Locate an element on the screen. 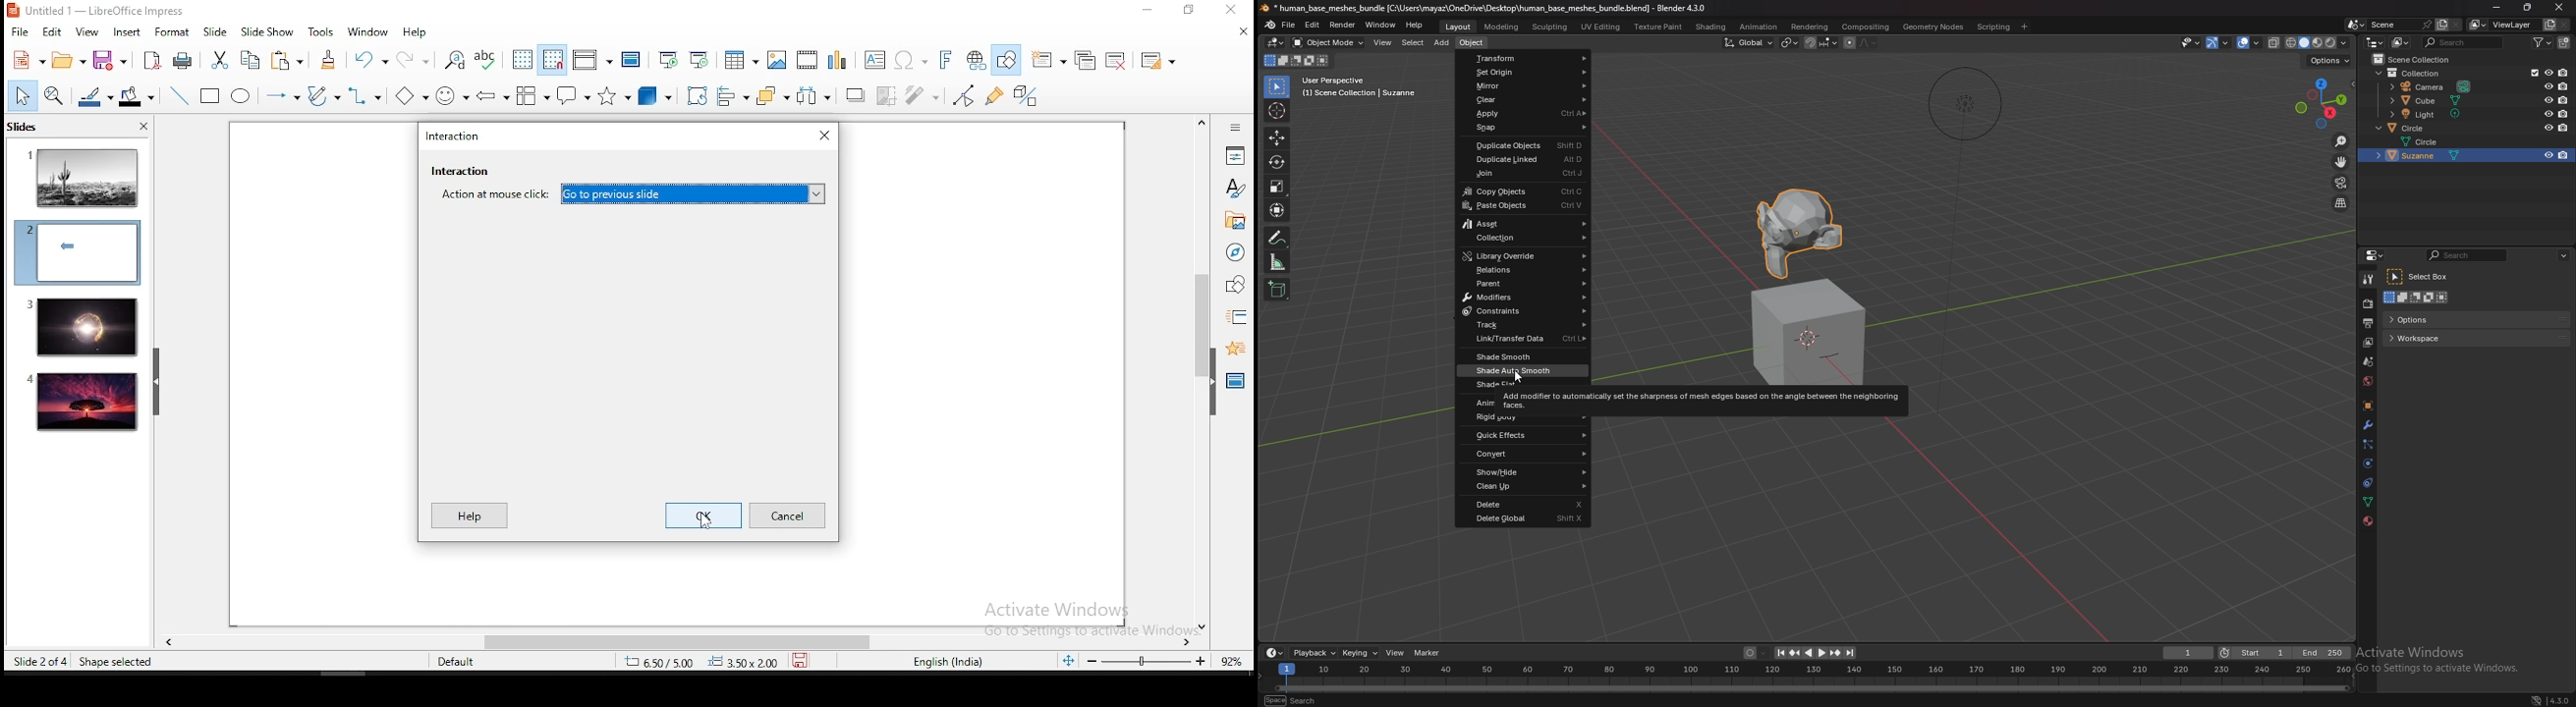 Image resolution: width=2576 pixels, height=728 pixels. flowchart is located at coordinates (533, 97).